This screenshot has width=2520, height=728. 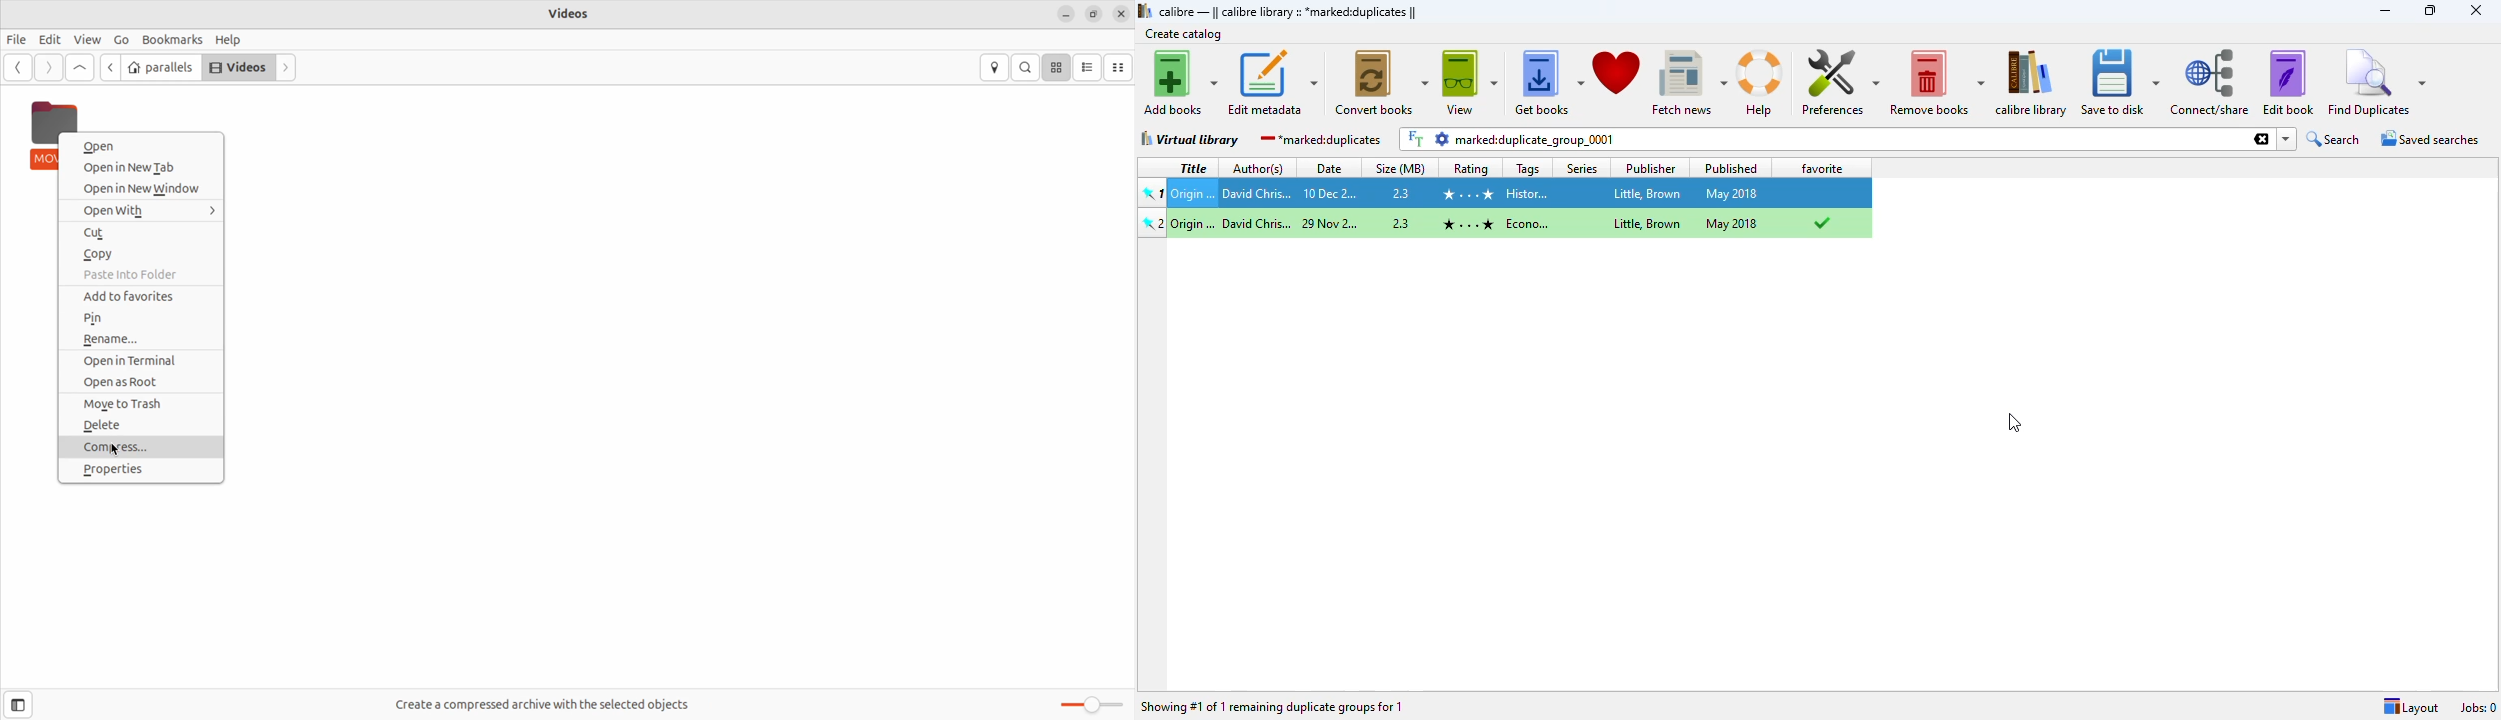 What do you see at coordinates (1064, 13) in the screenshot?
I see `minimize` at bounding box center [1064, 13].